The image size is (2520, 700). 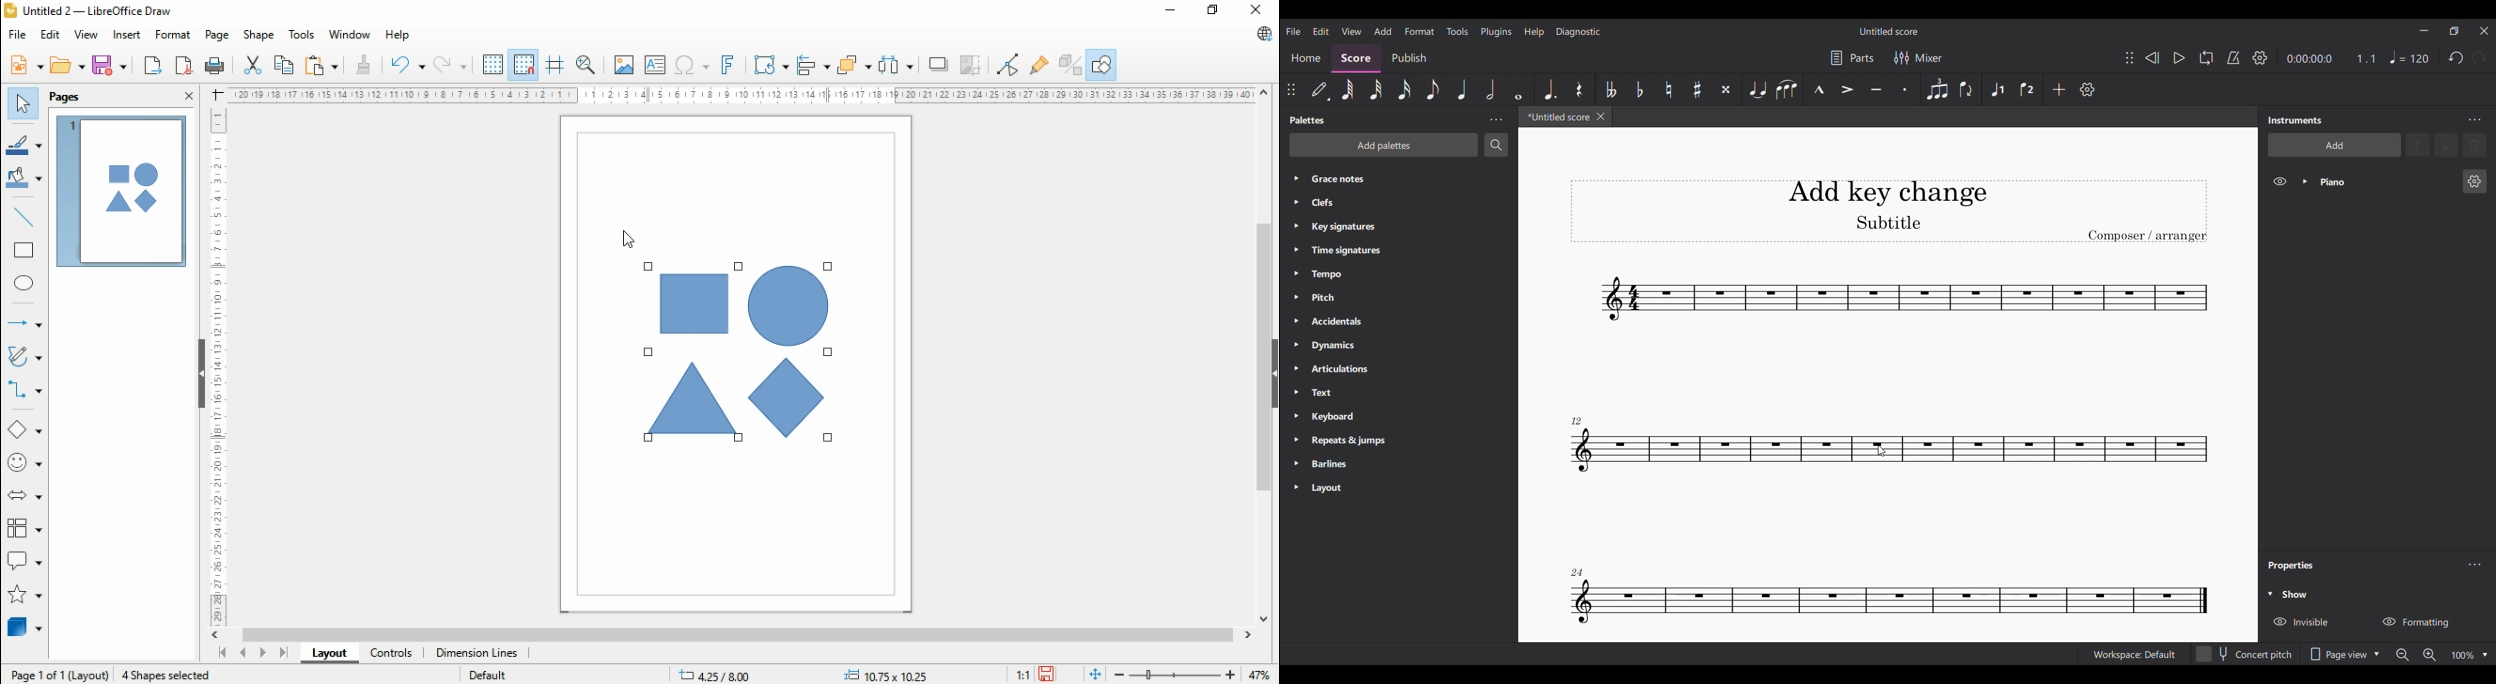 I want to click on Show/Hide Invisible, so click(x=2302, y=623).